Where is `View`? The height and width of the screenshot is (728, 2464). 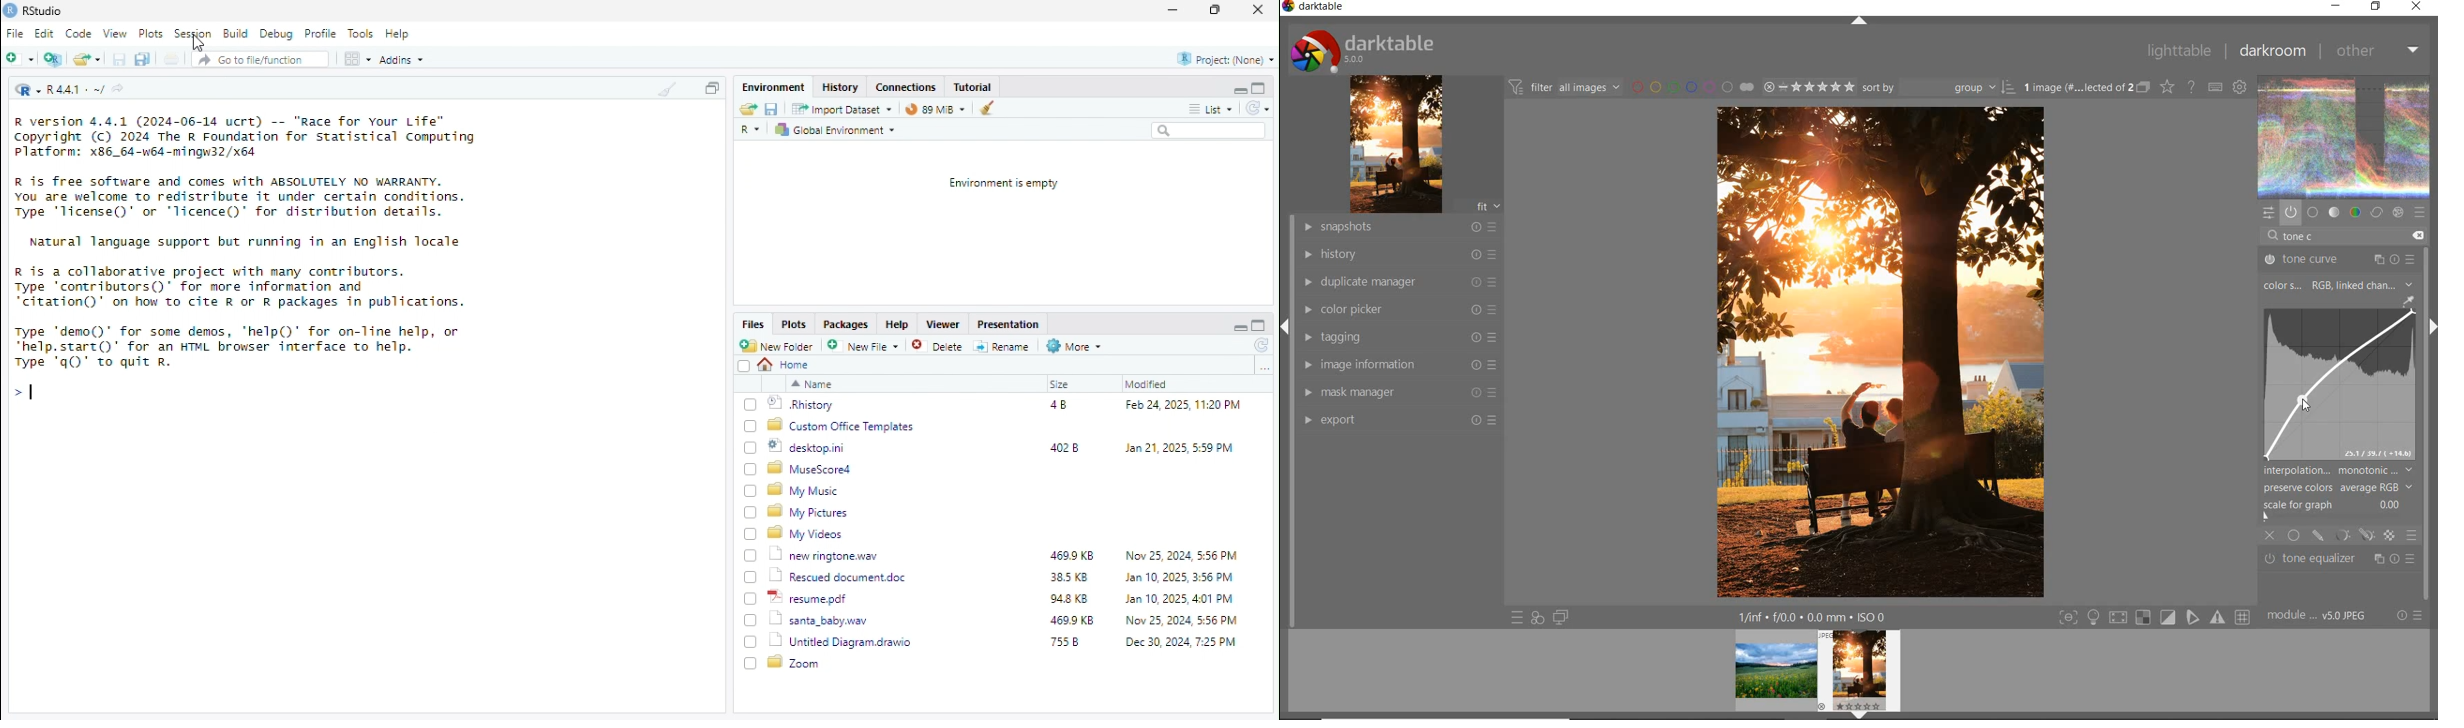
View is located at coordinates (115, 34).